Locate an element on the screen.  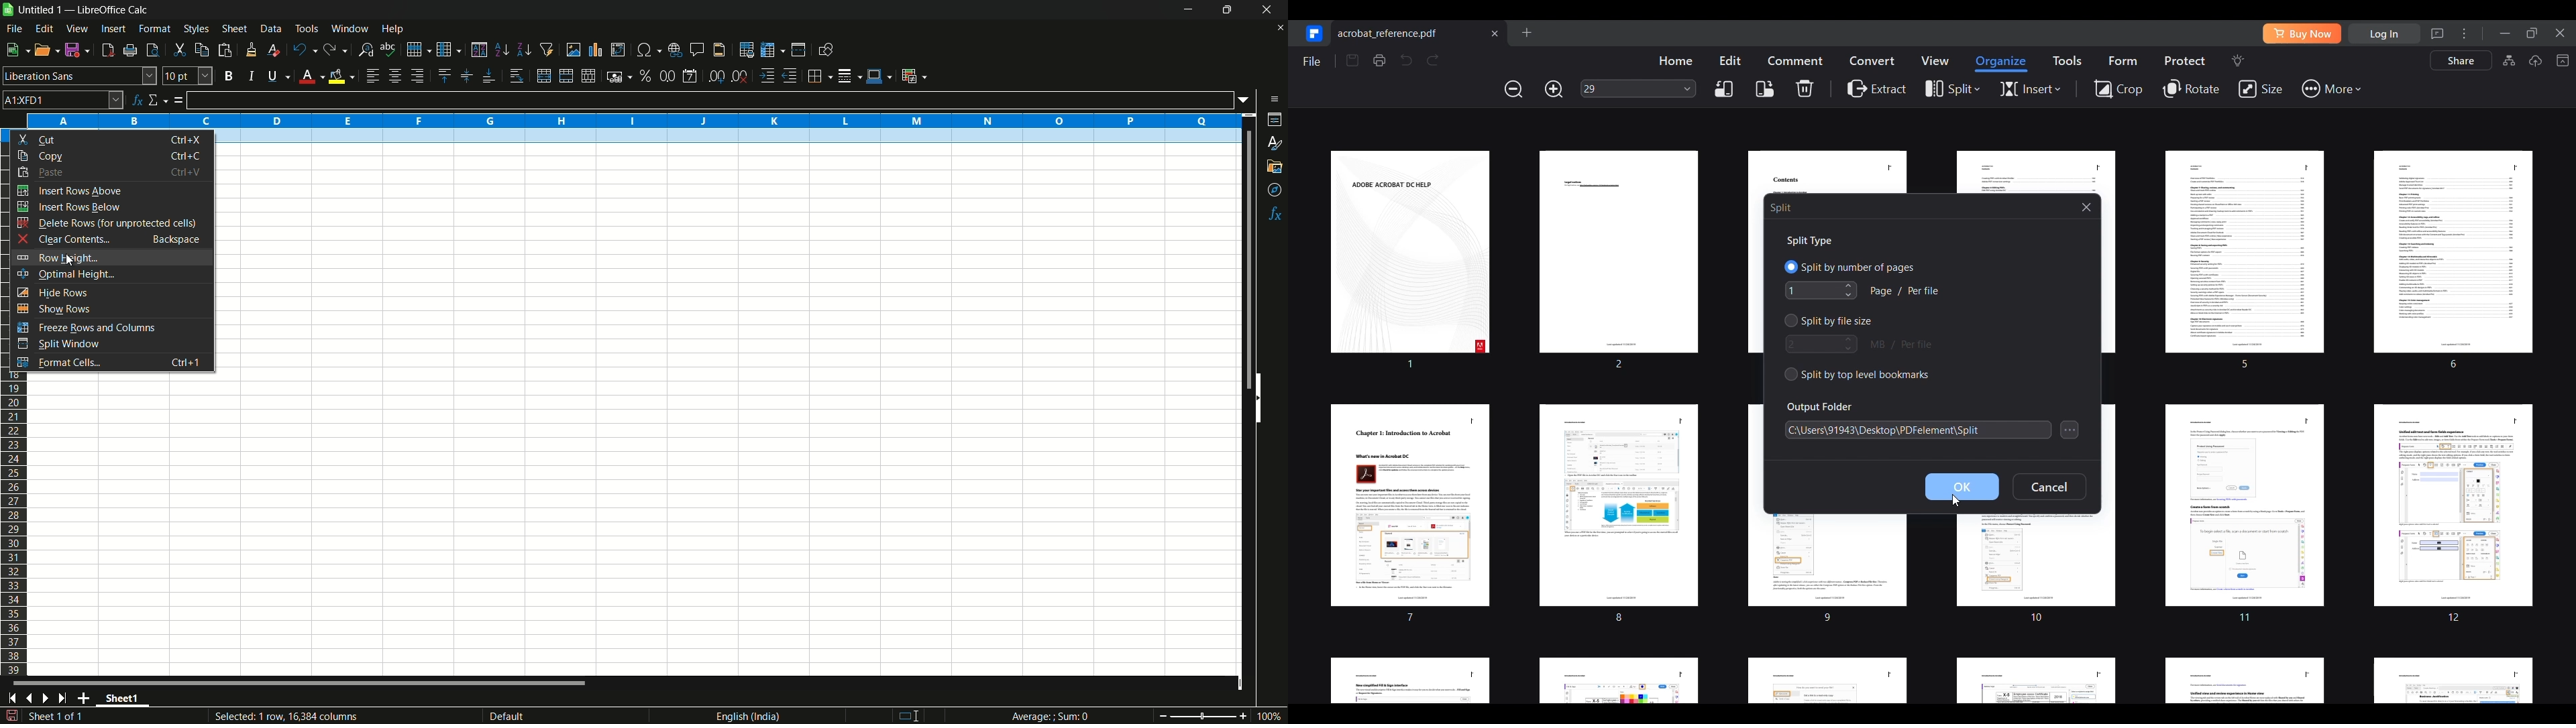
clear contents is located at coordinates (112, 240).